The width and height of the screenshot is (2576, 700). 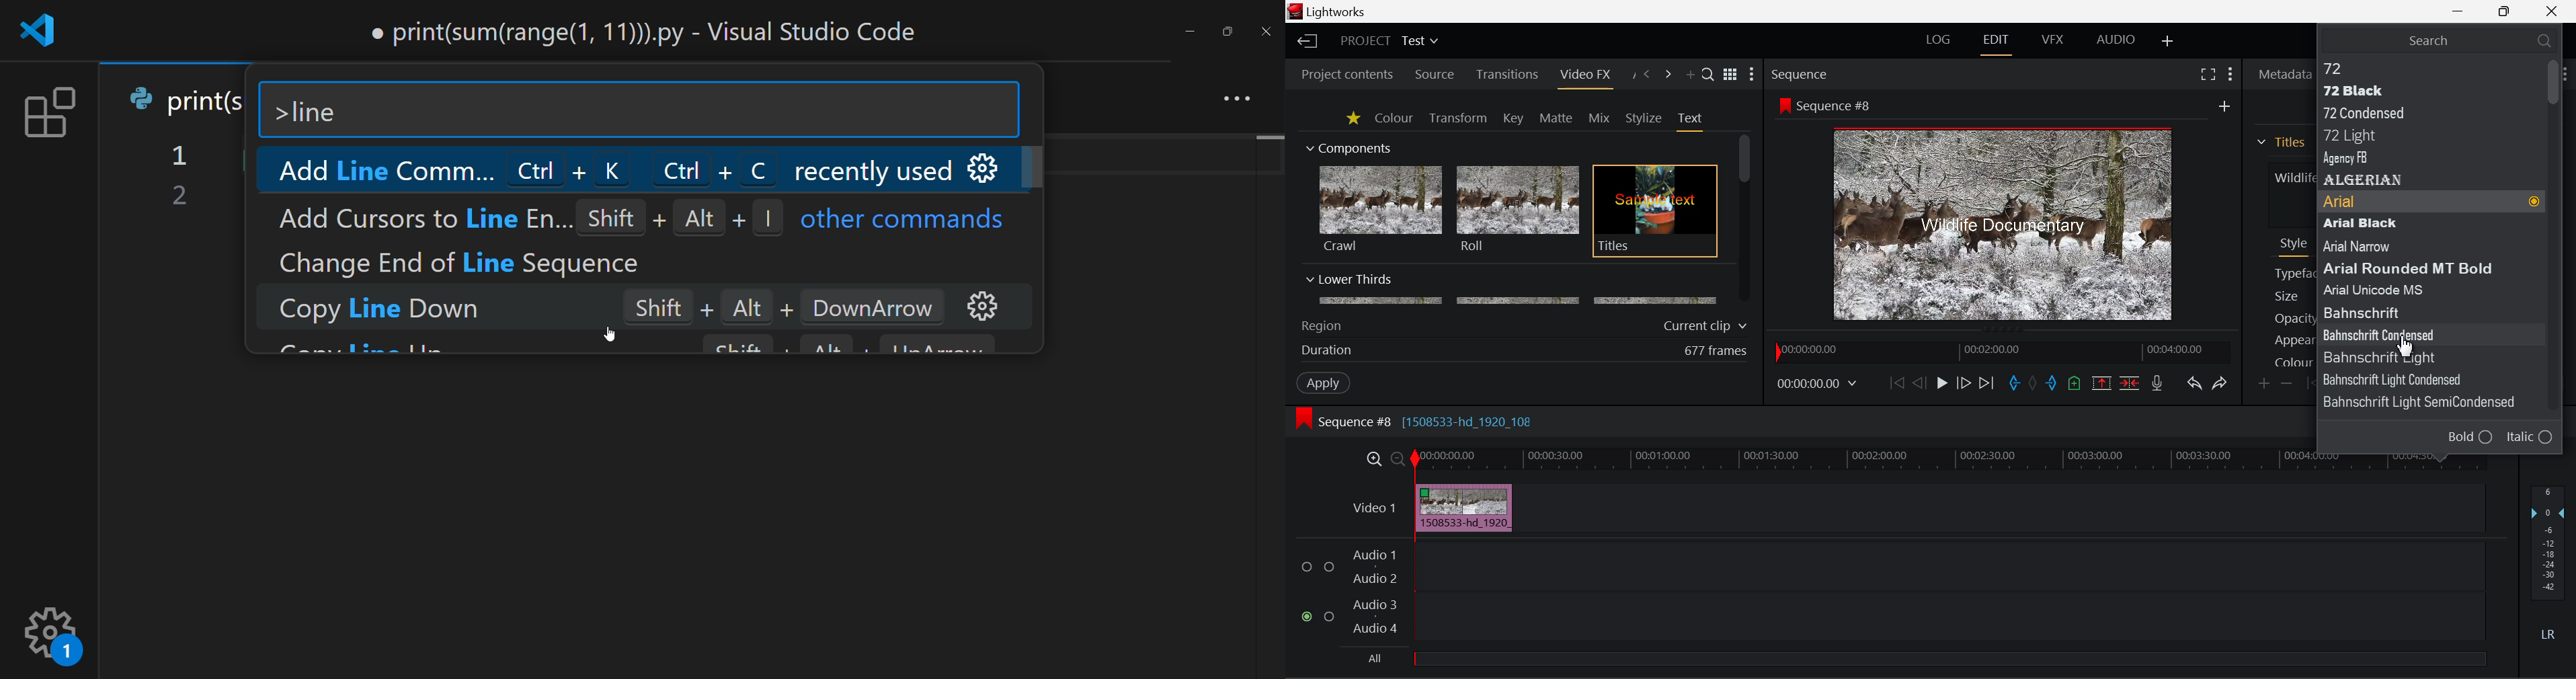 I want to click on more, so click(x=1233, y=96).